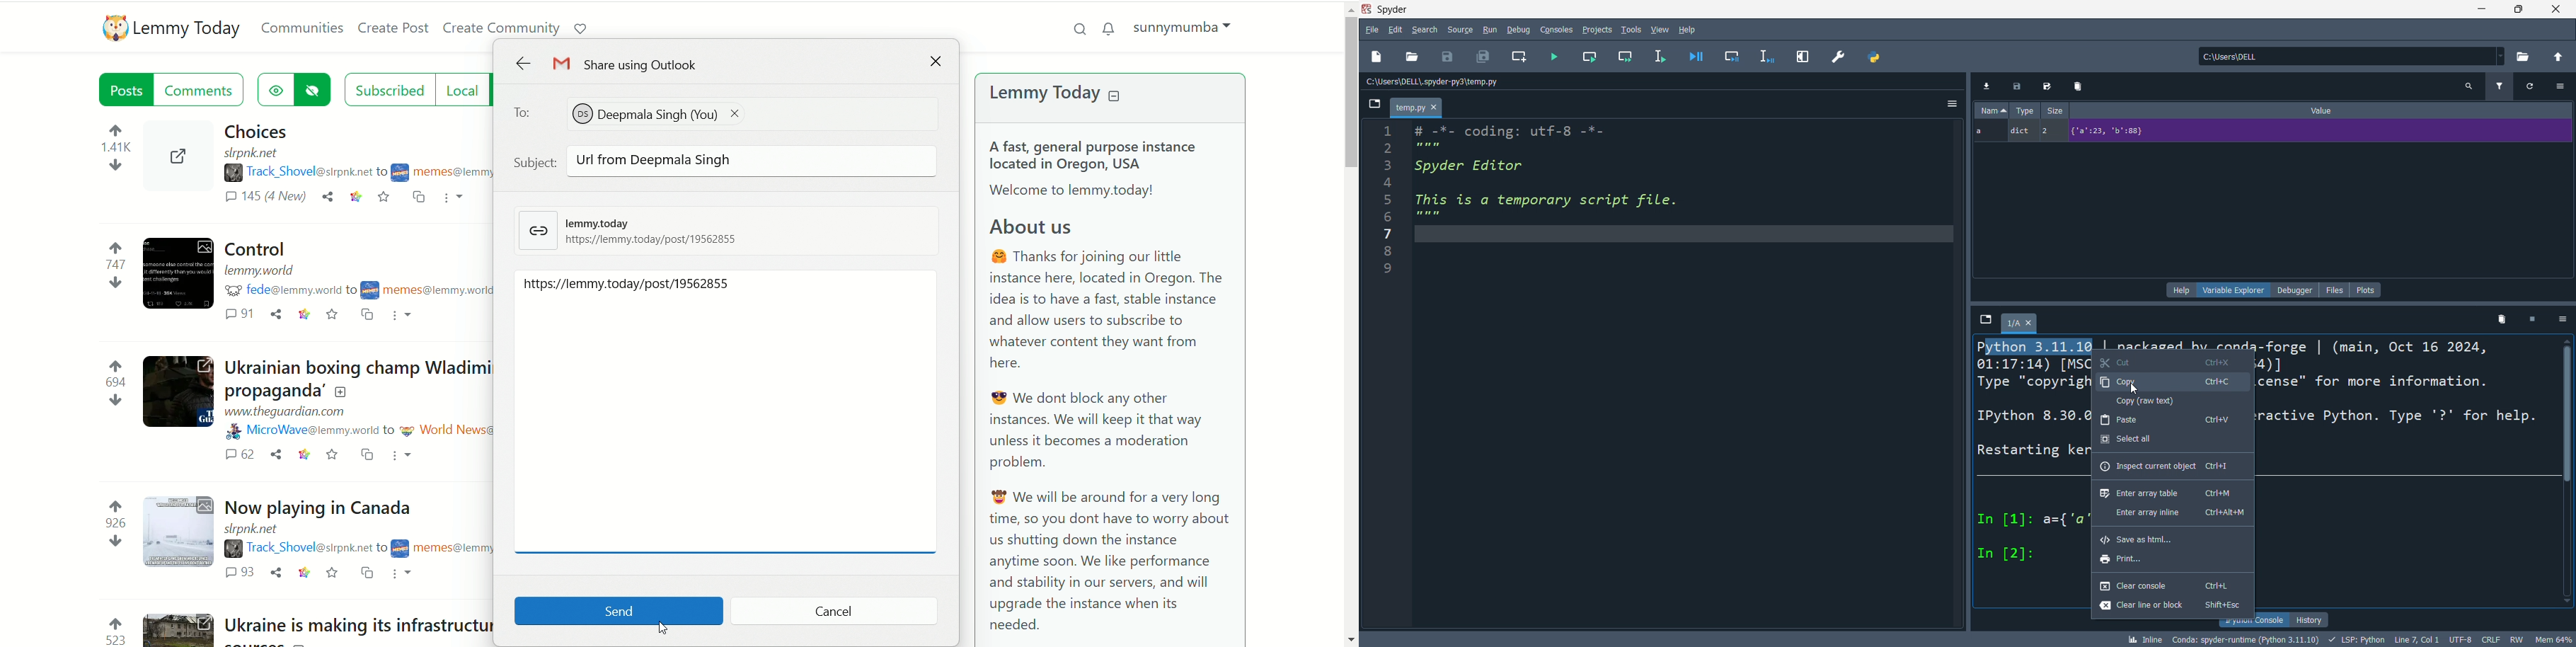  I want to click on tools, so click(1631, 29).